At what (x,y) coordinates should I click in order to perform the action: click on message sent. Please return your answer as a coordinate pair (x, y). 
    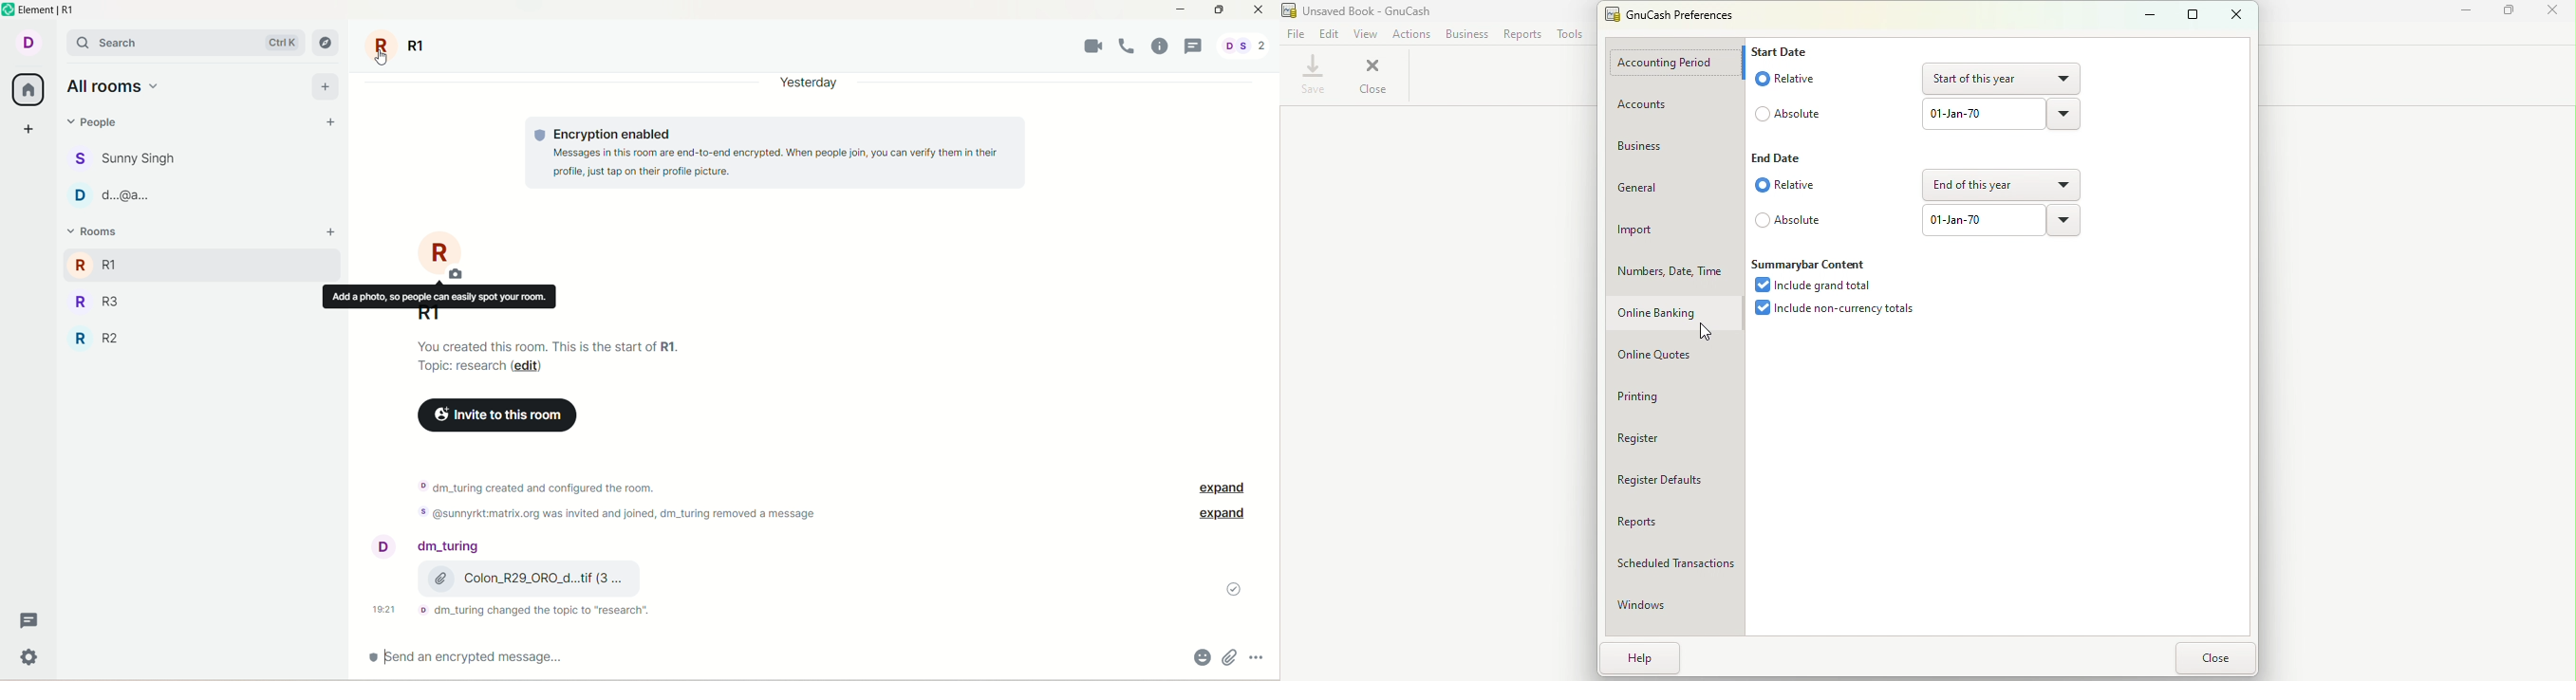
    Looking at the image, I should click on (1233, 591).